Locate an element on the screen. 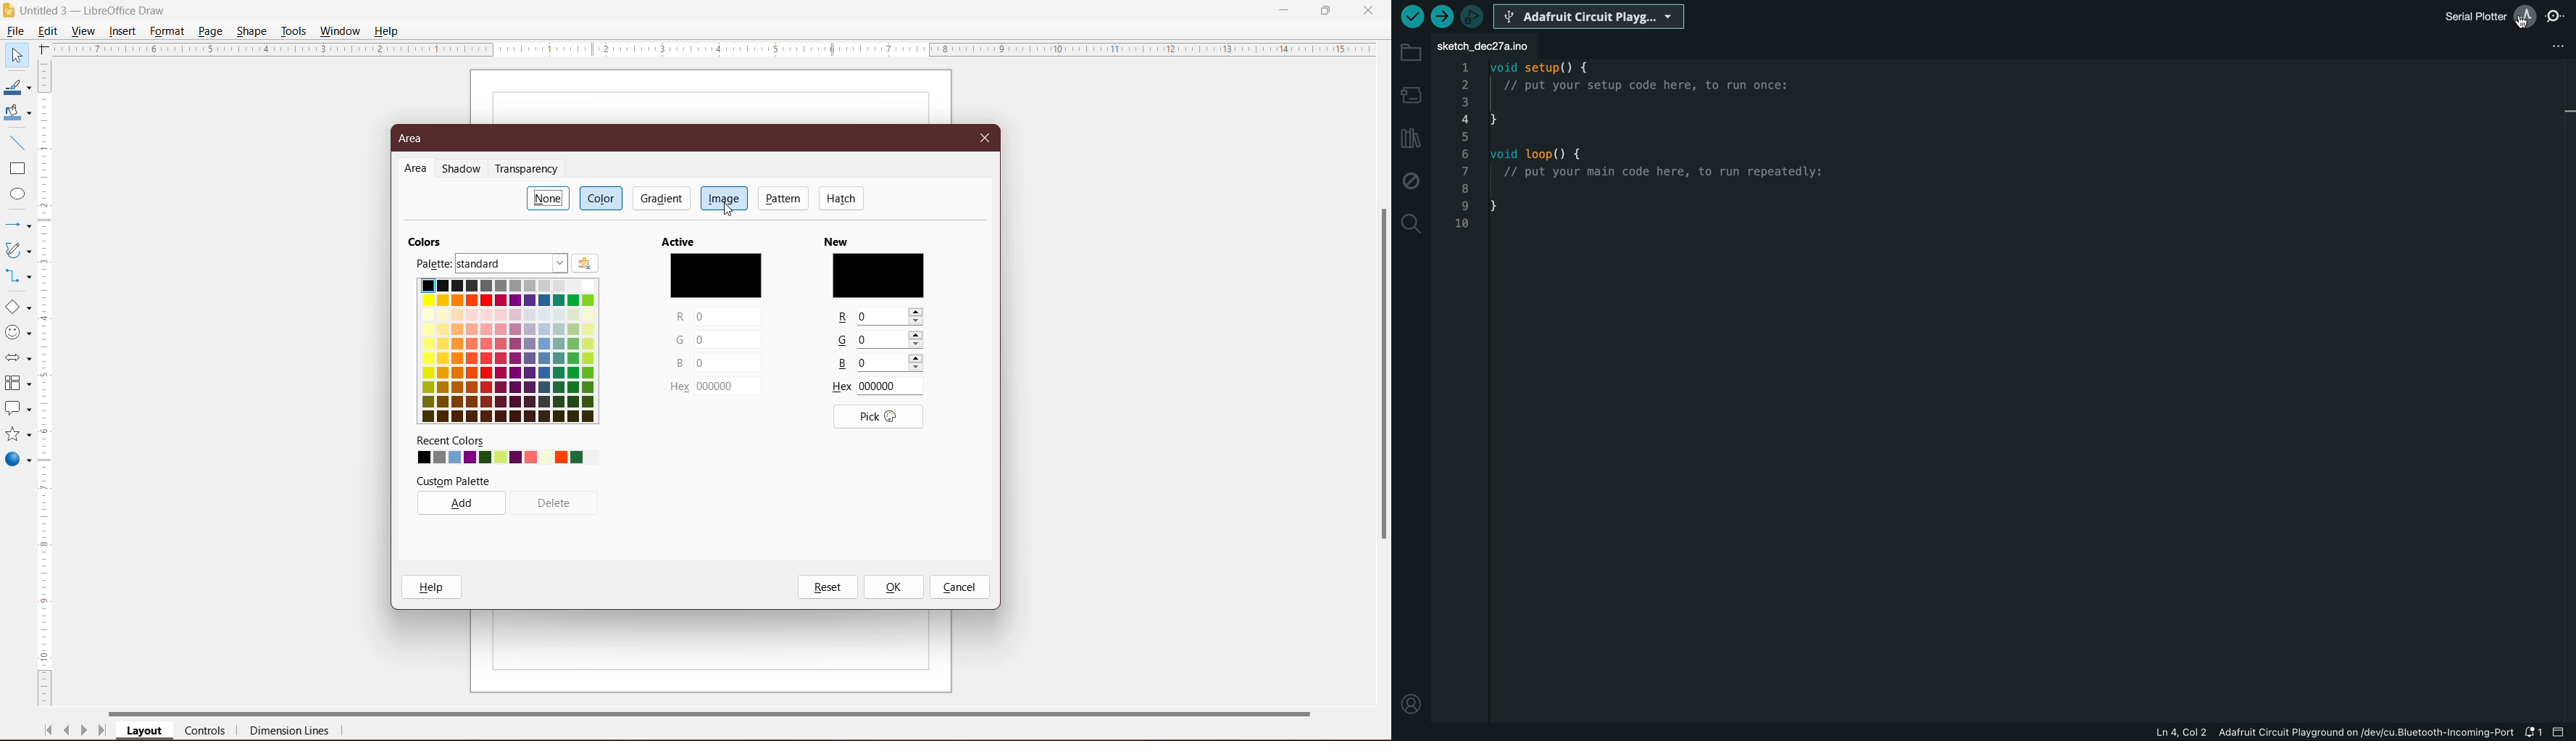 The height and width of the screenshot is (756, 2576). recent colors is located at coordinates (500, 458).